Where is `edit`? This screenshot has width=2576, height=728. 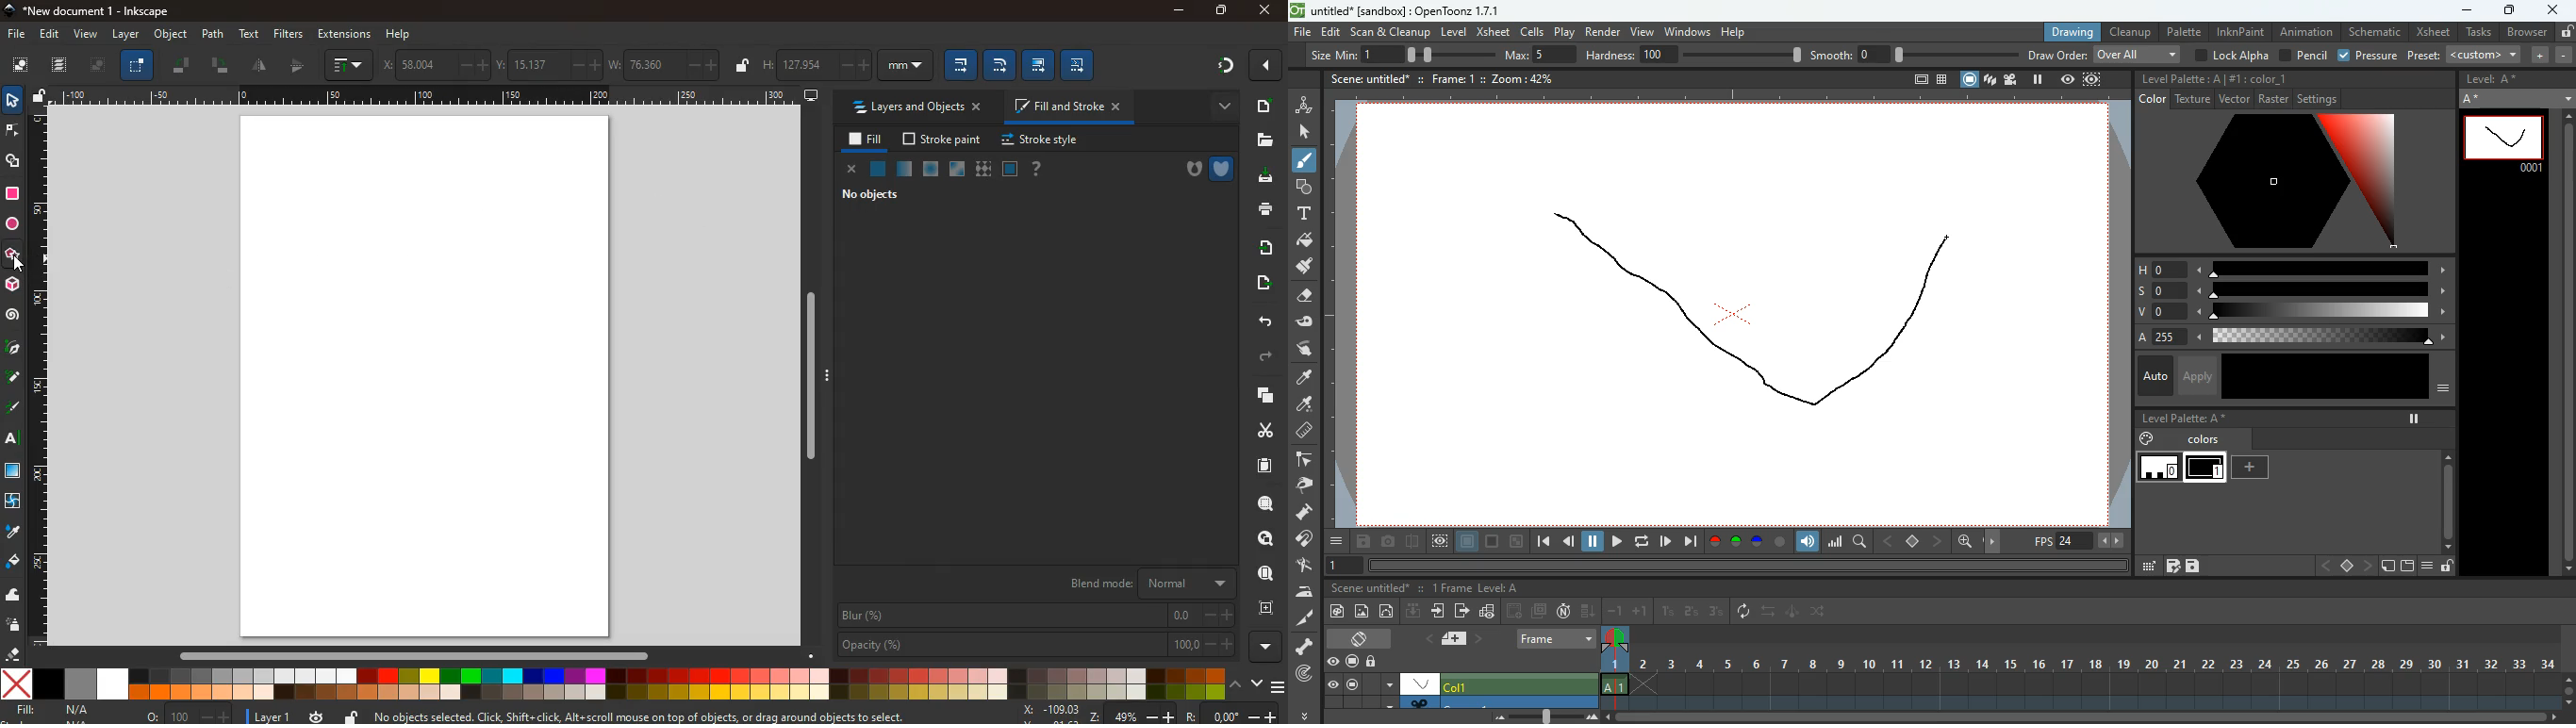 edit is located at coordinates (1081, 66).